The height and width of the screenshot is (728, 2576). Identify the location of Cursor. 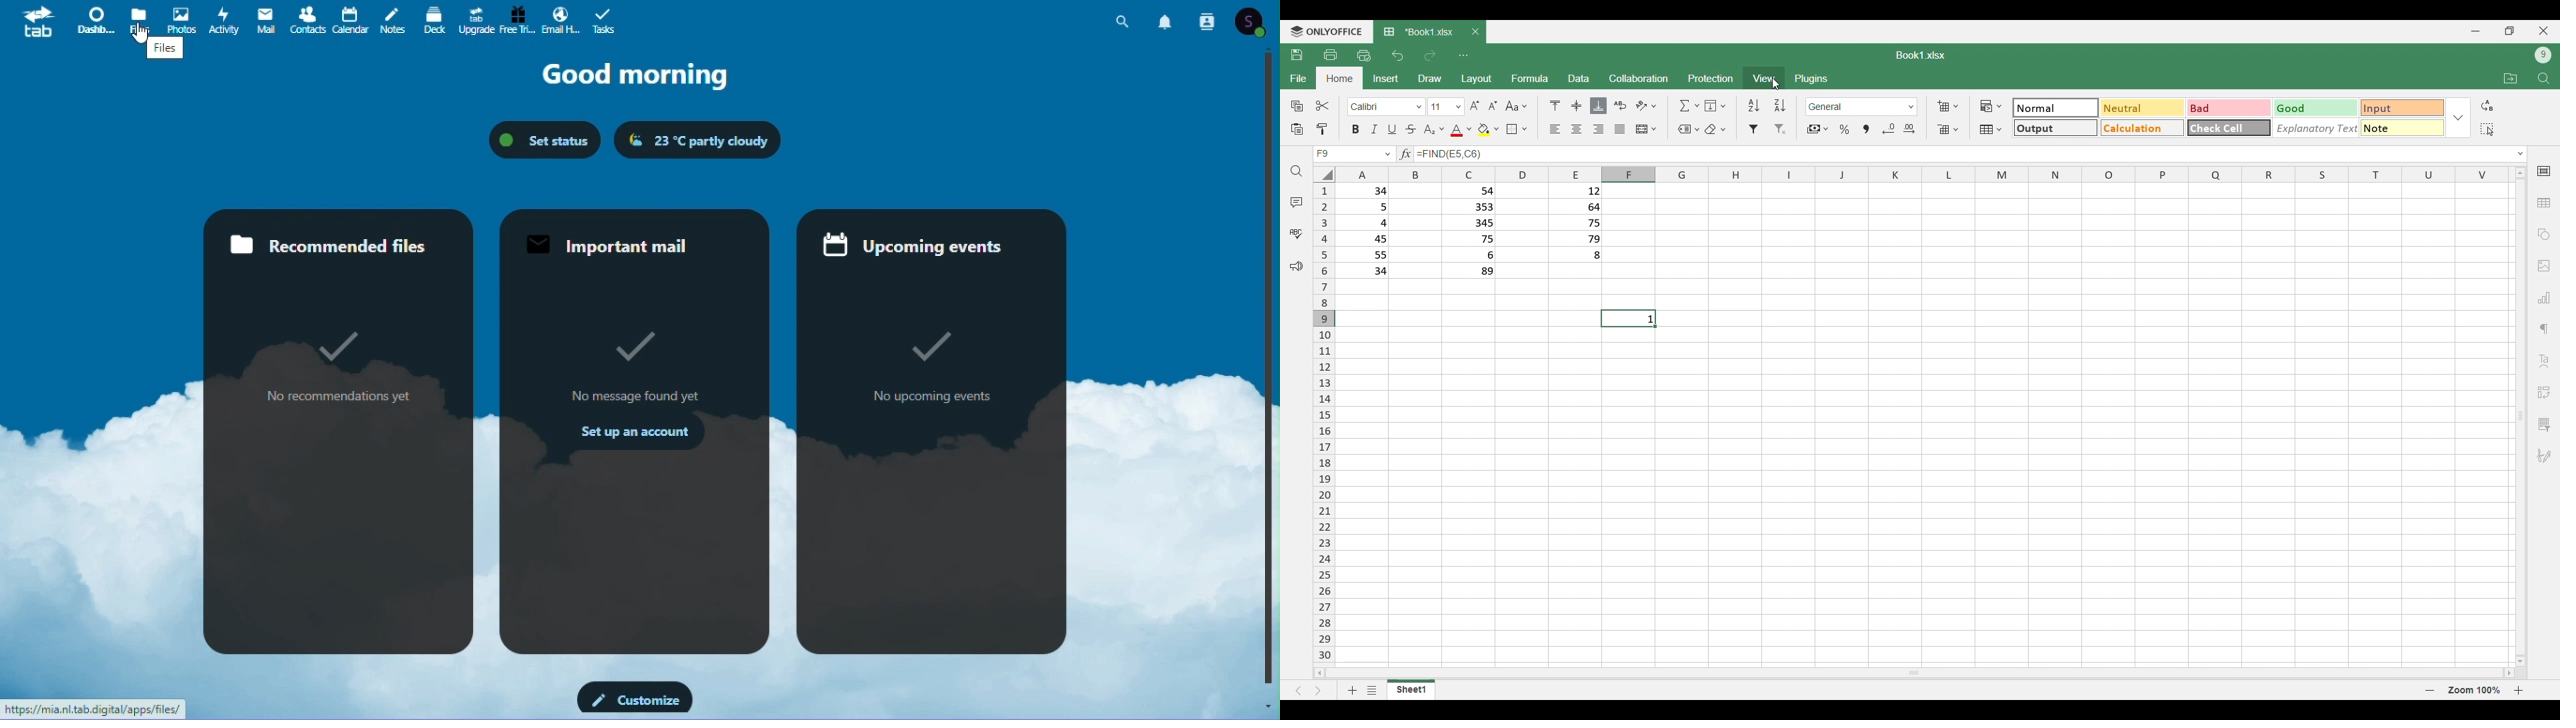
(1774, 85).